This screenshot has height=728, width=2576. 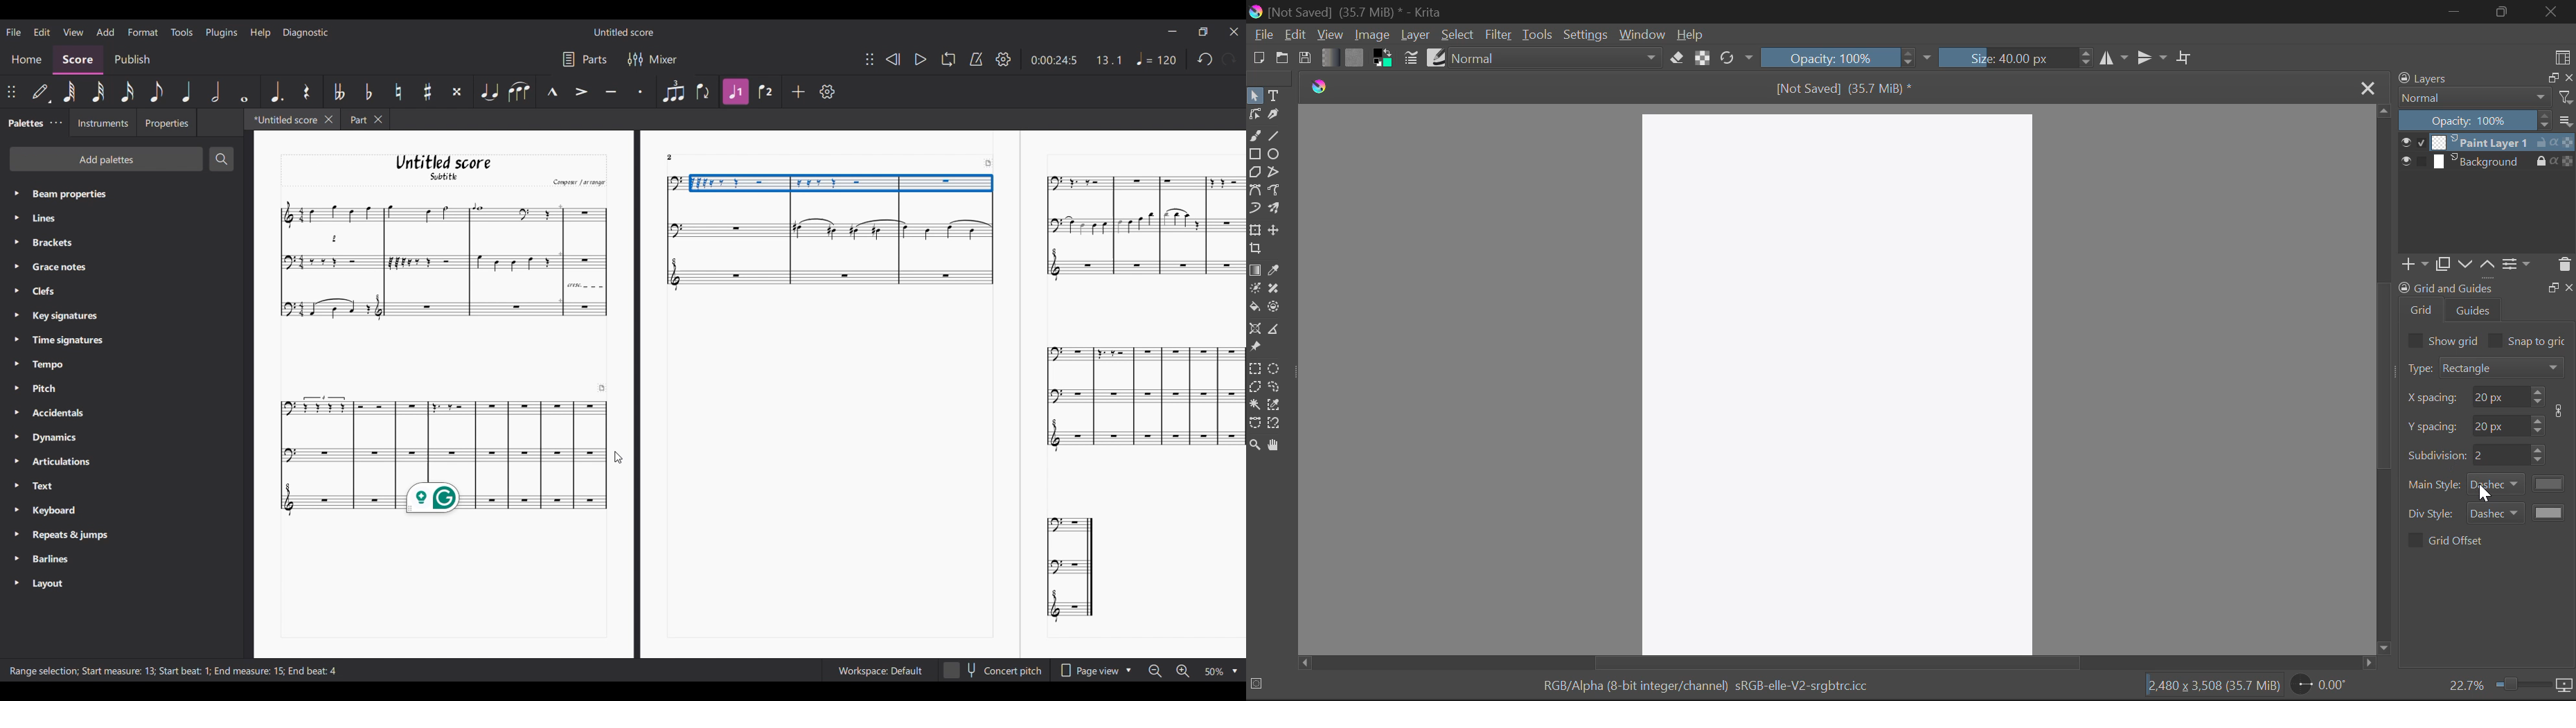 What do you see at coordinates (2463, 264) in the screenshot?
I see `down` at bounding box center [2463, 264].